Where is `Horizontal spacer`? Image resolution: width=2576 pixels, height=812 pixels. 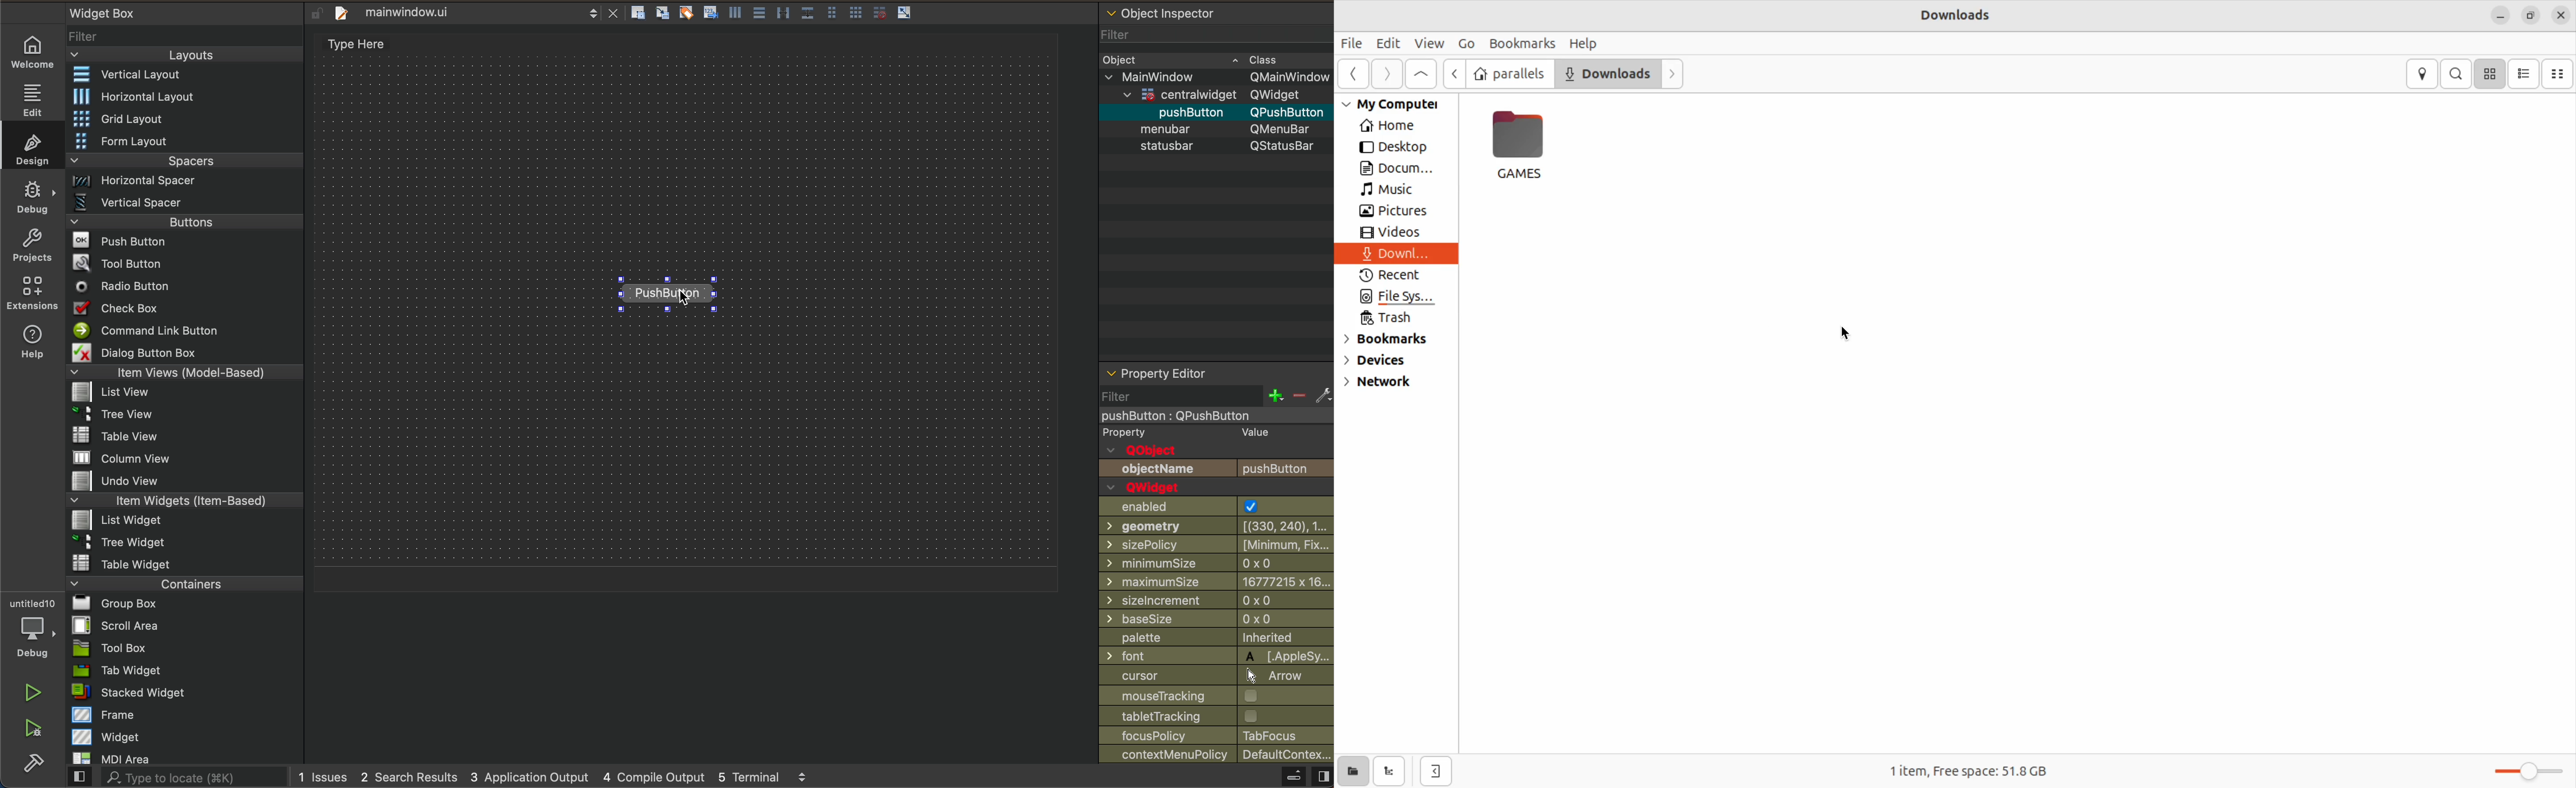
Horizontal spacer is located at coordinates (181, 180).